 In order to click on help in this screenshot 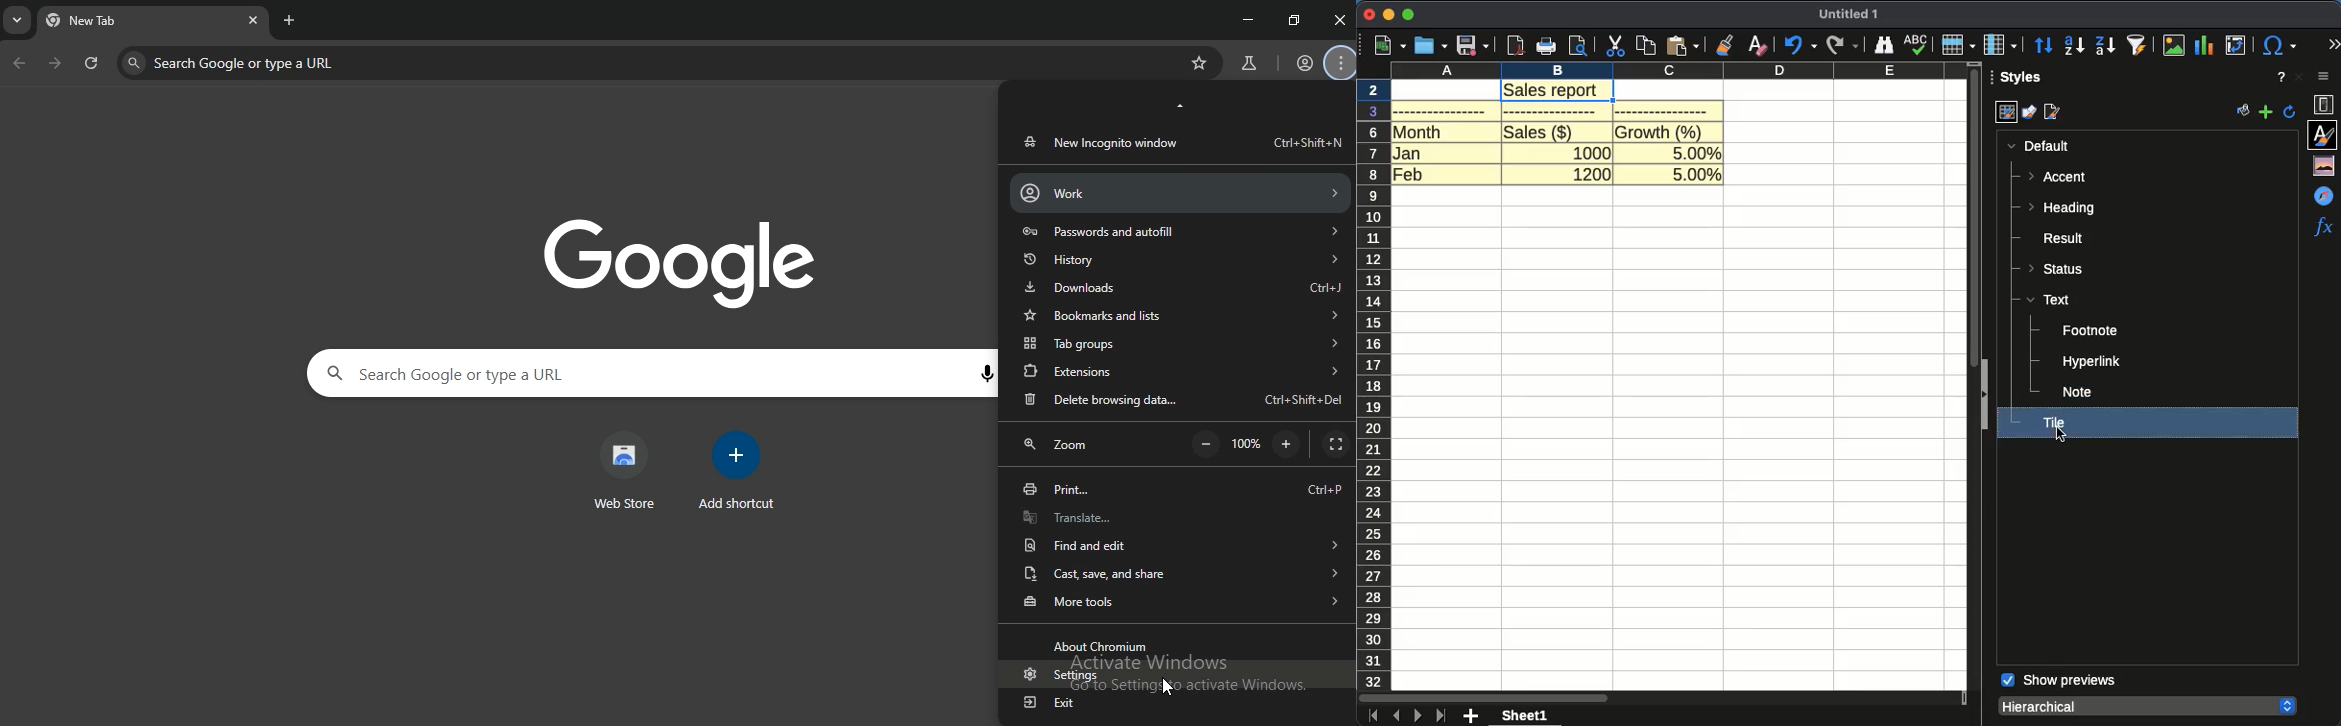, I will do `click(2282, 77)`.